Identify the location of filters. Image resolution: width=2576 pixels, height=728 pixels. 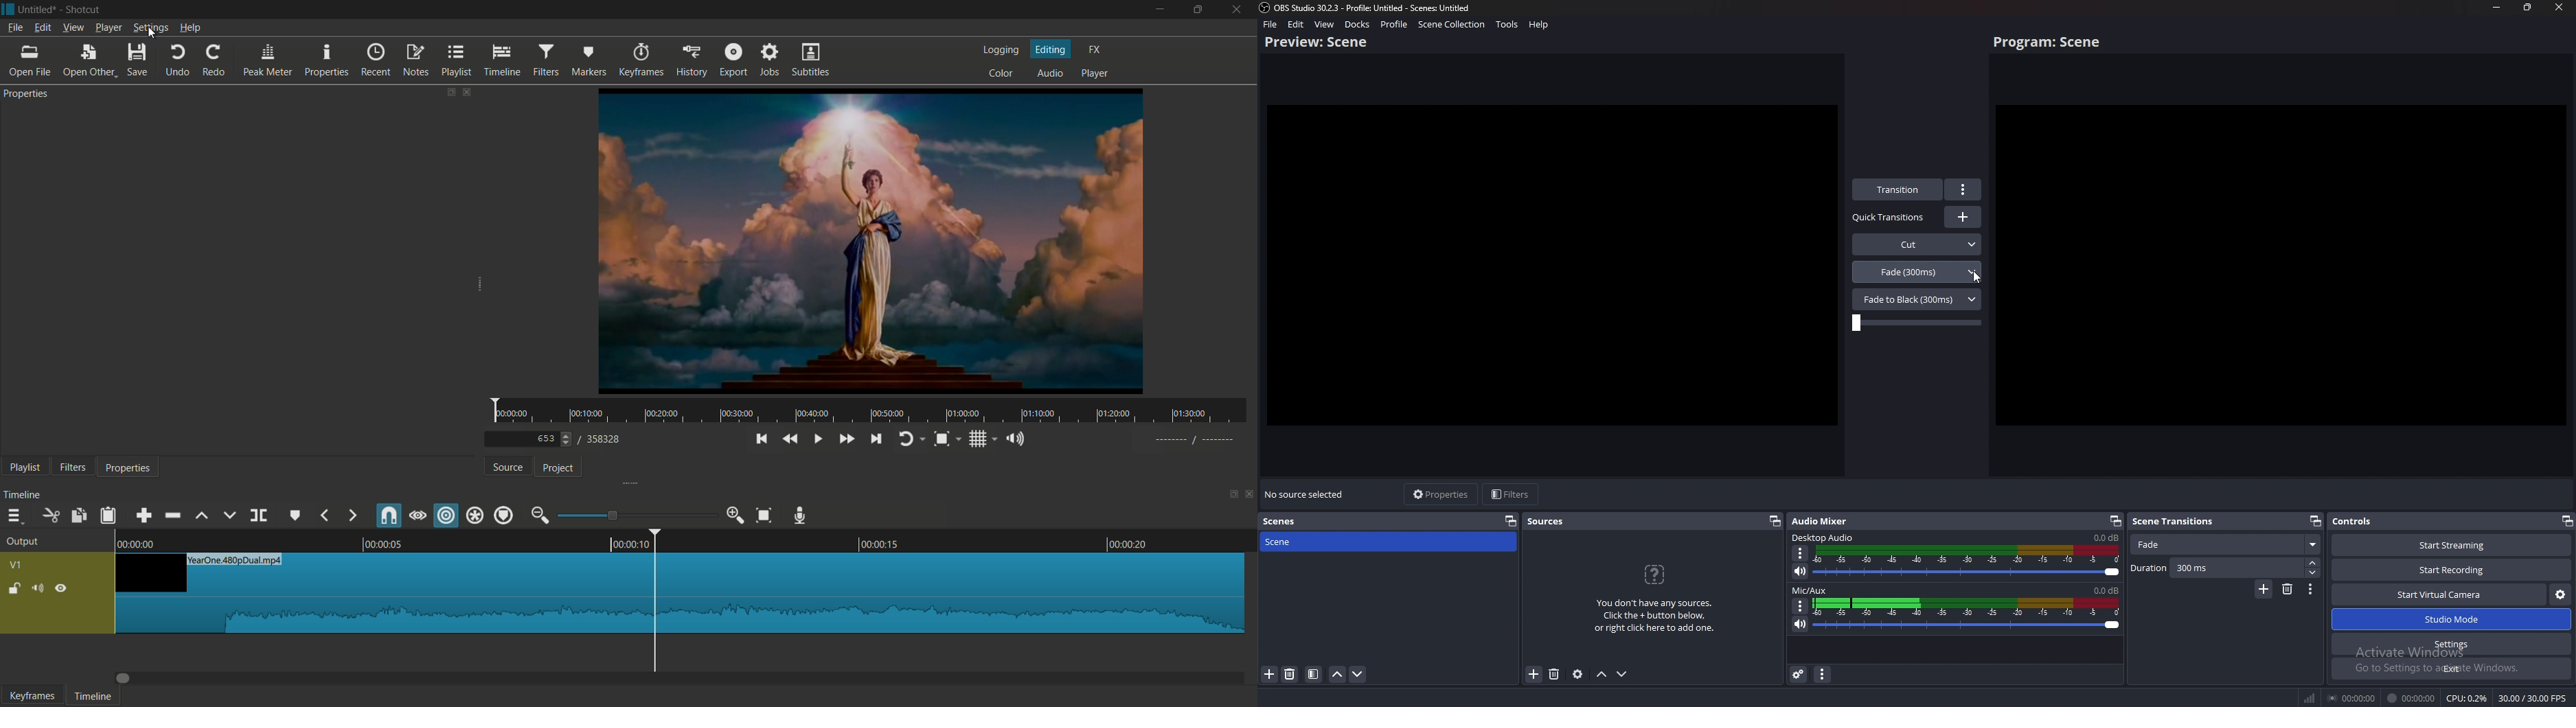
(71, 467).